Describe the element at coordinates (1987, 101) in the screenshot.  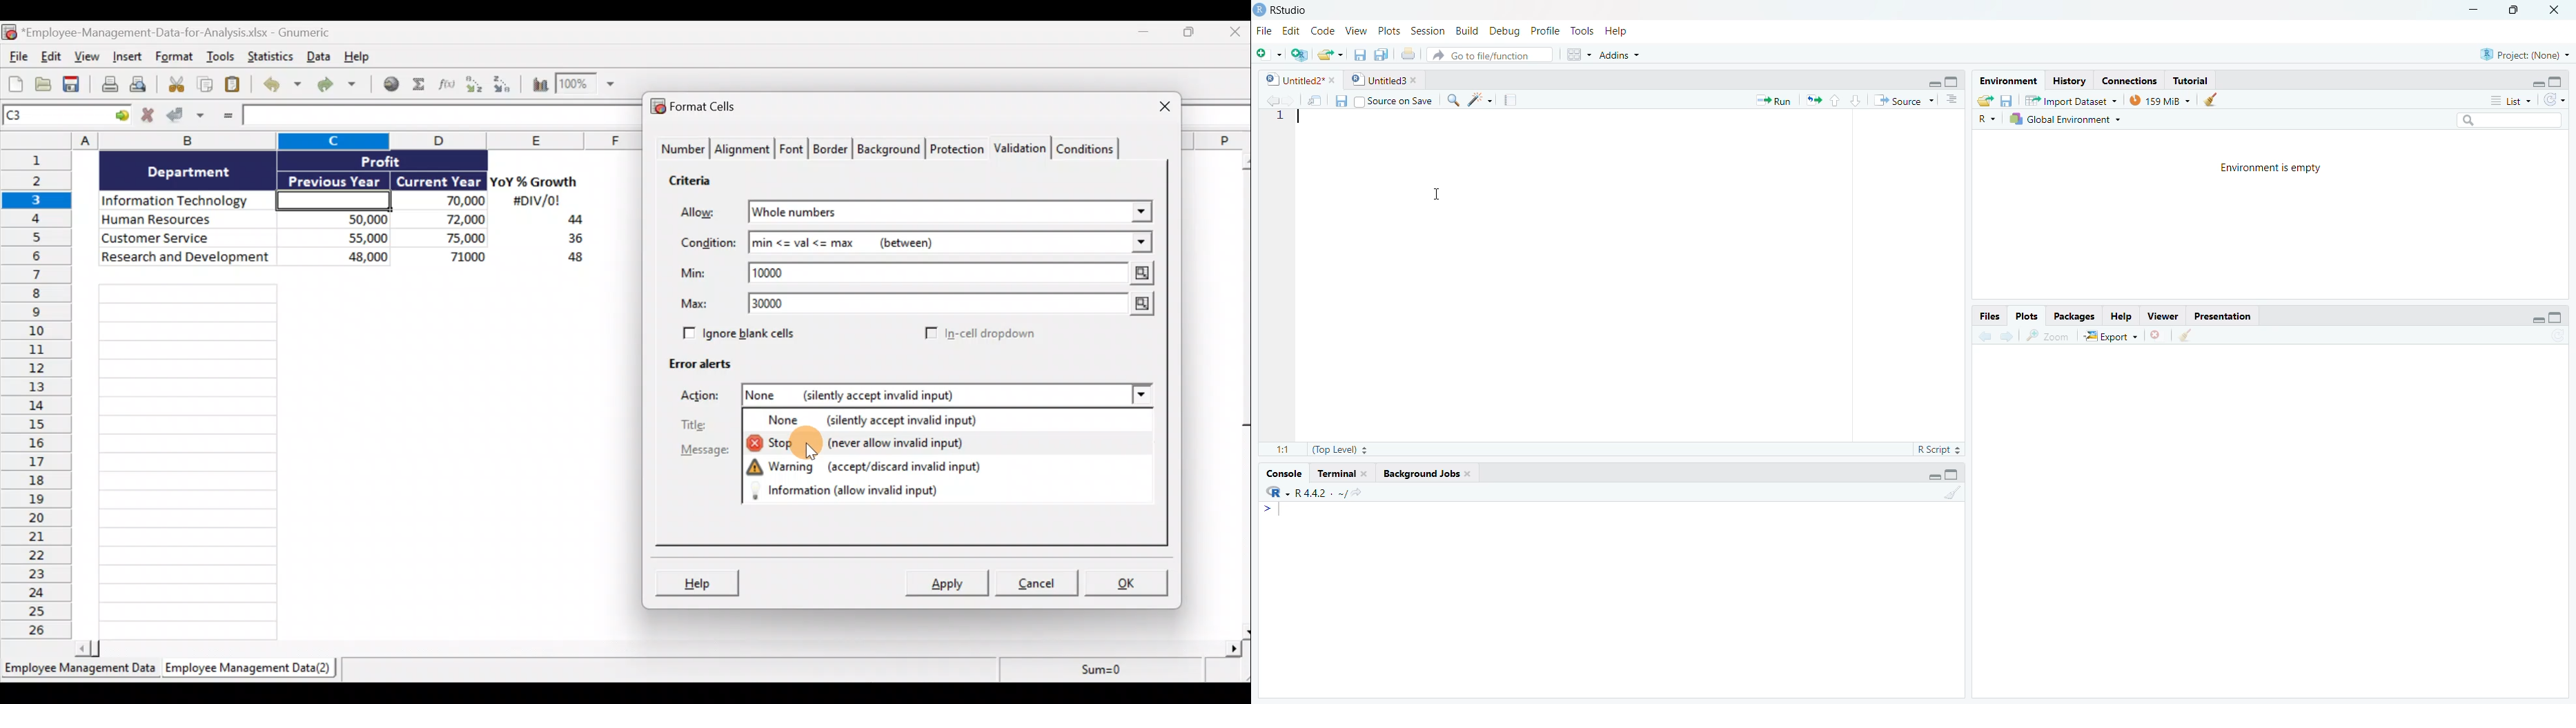
I see `Open folder` at that location.